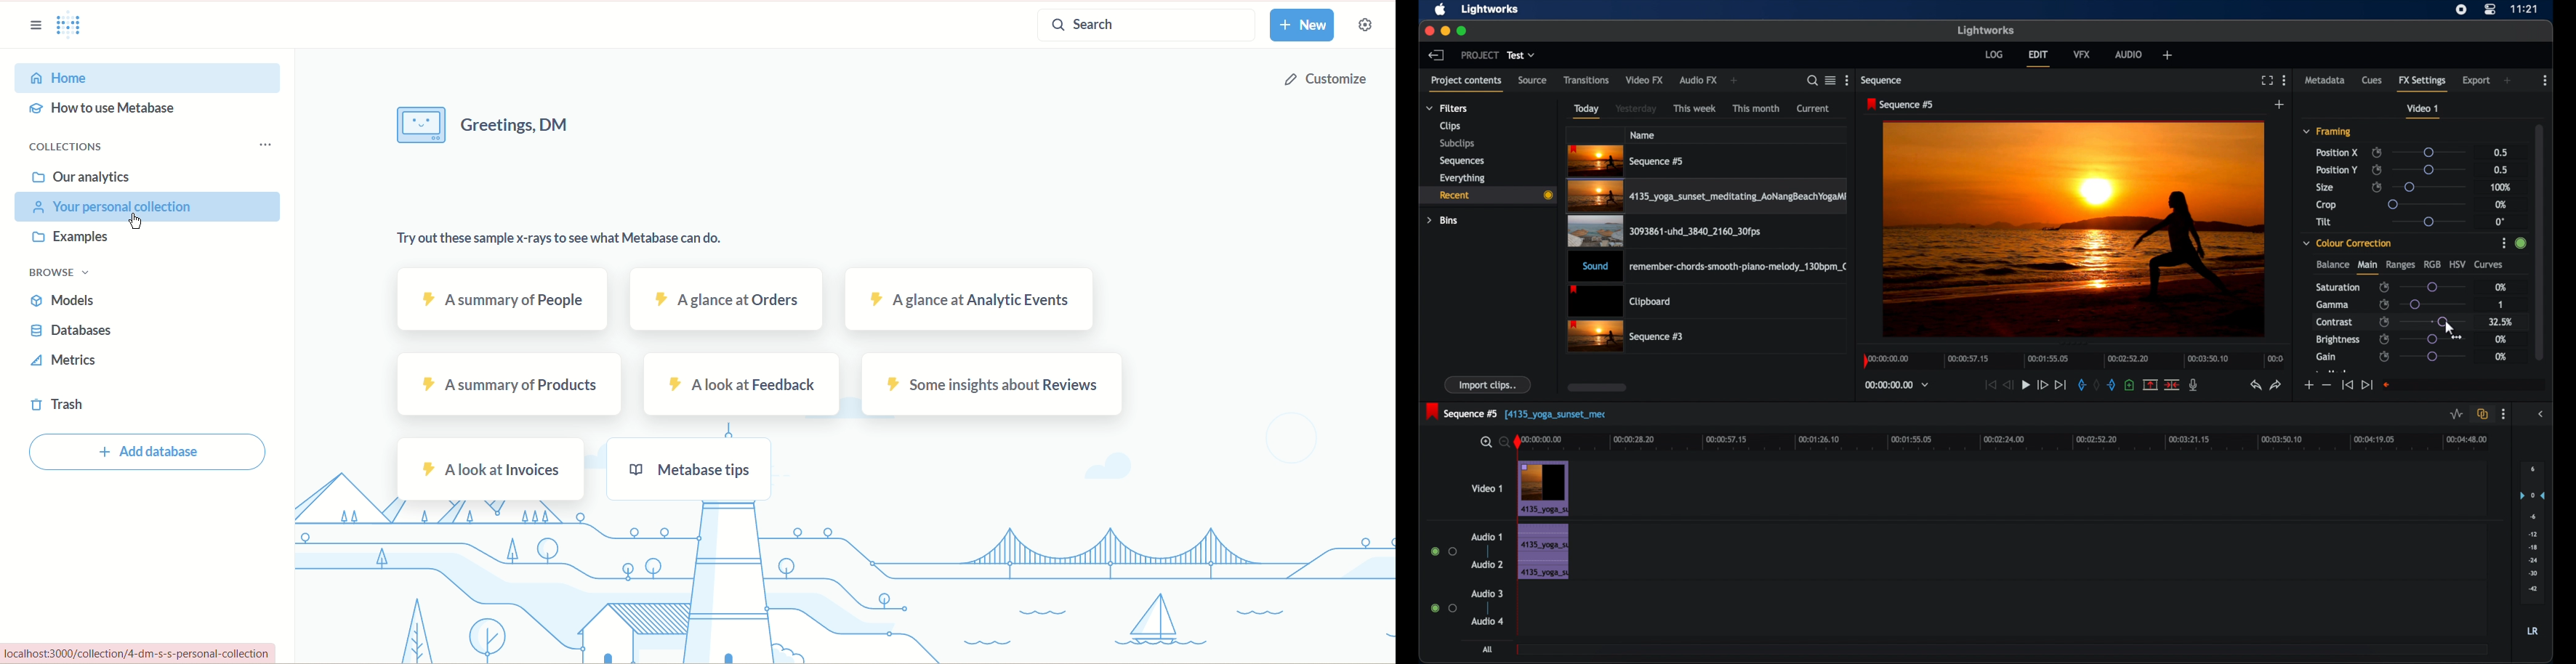  What do you see at coordinates (2457, 414) in the screenshot?
I see `toggle audio levels editing` at bounding box center [2457, 414].